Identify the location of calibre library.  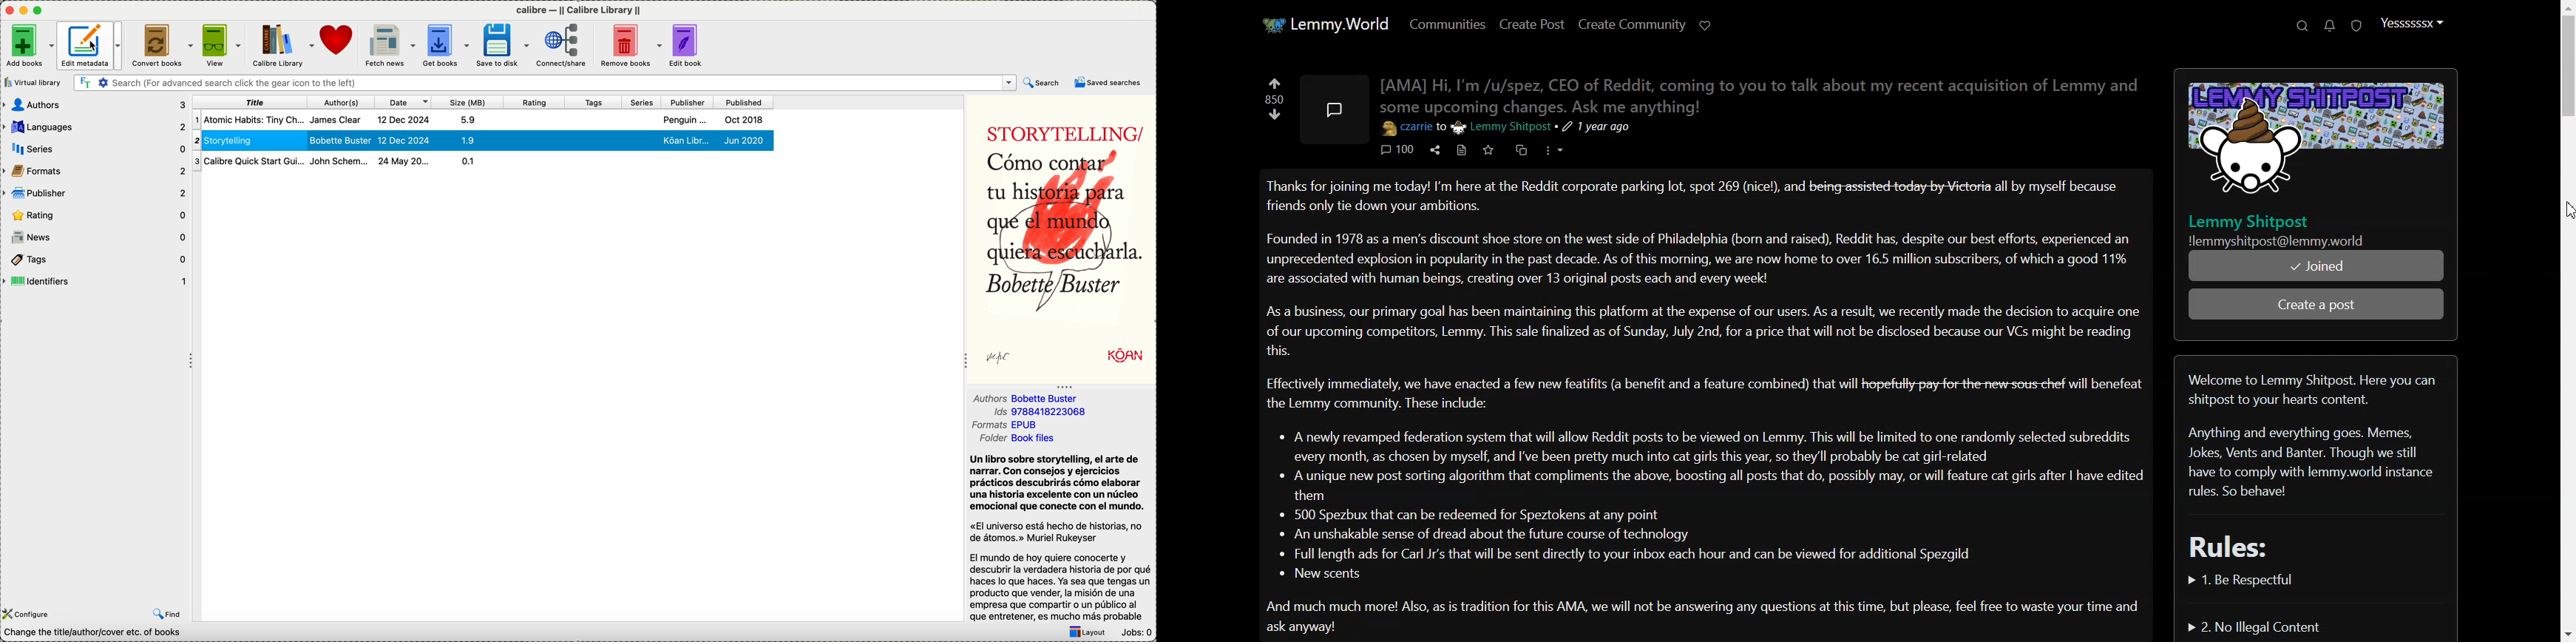
(280, 45).